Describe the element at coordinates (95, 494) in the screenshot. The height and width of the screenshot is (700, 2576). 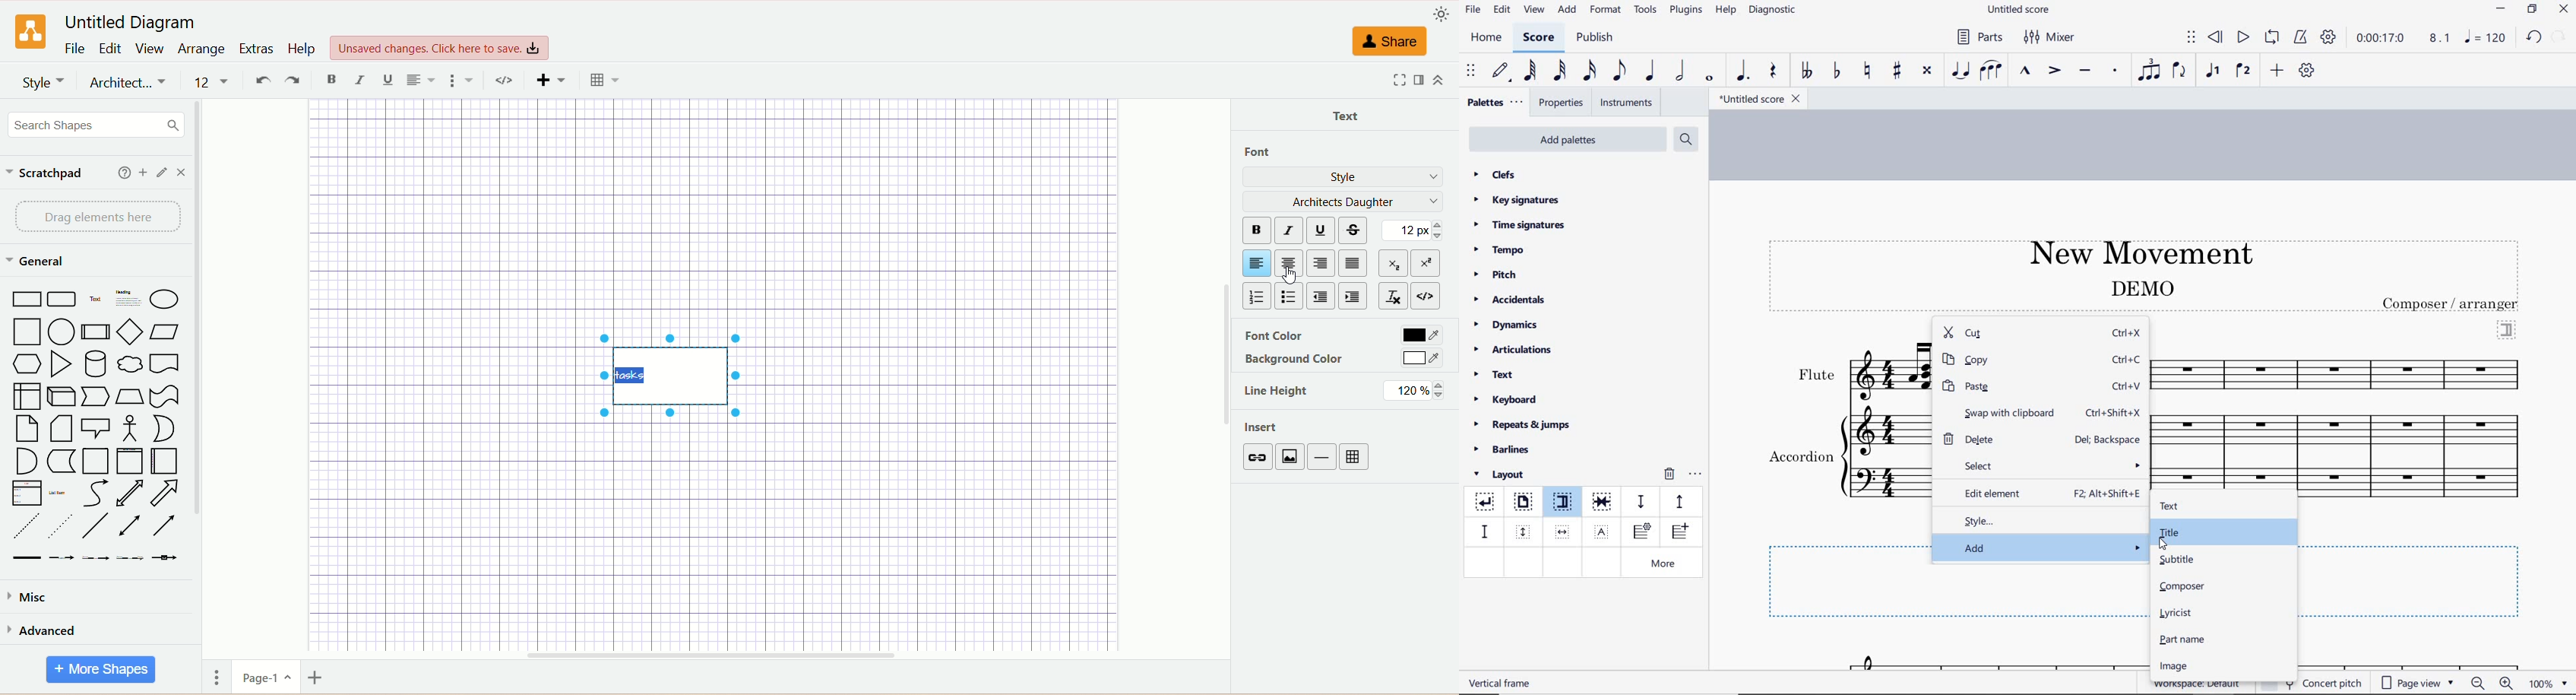
I see `Curved Arrow` at that location.